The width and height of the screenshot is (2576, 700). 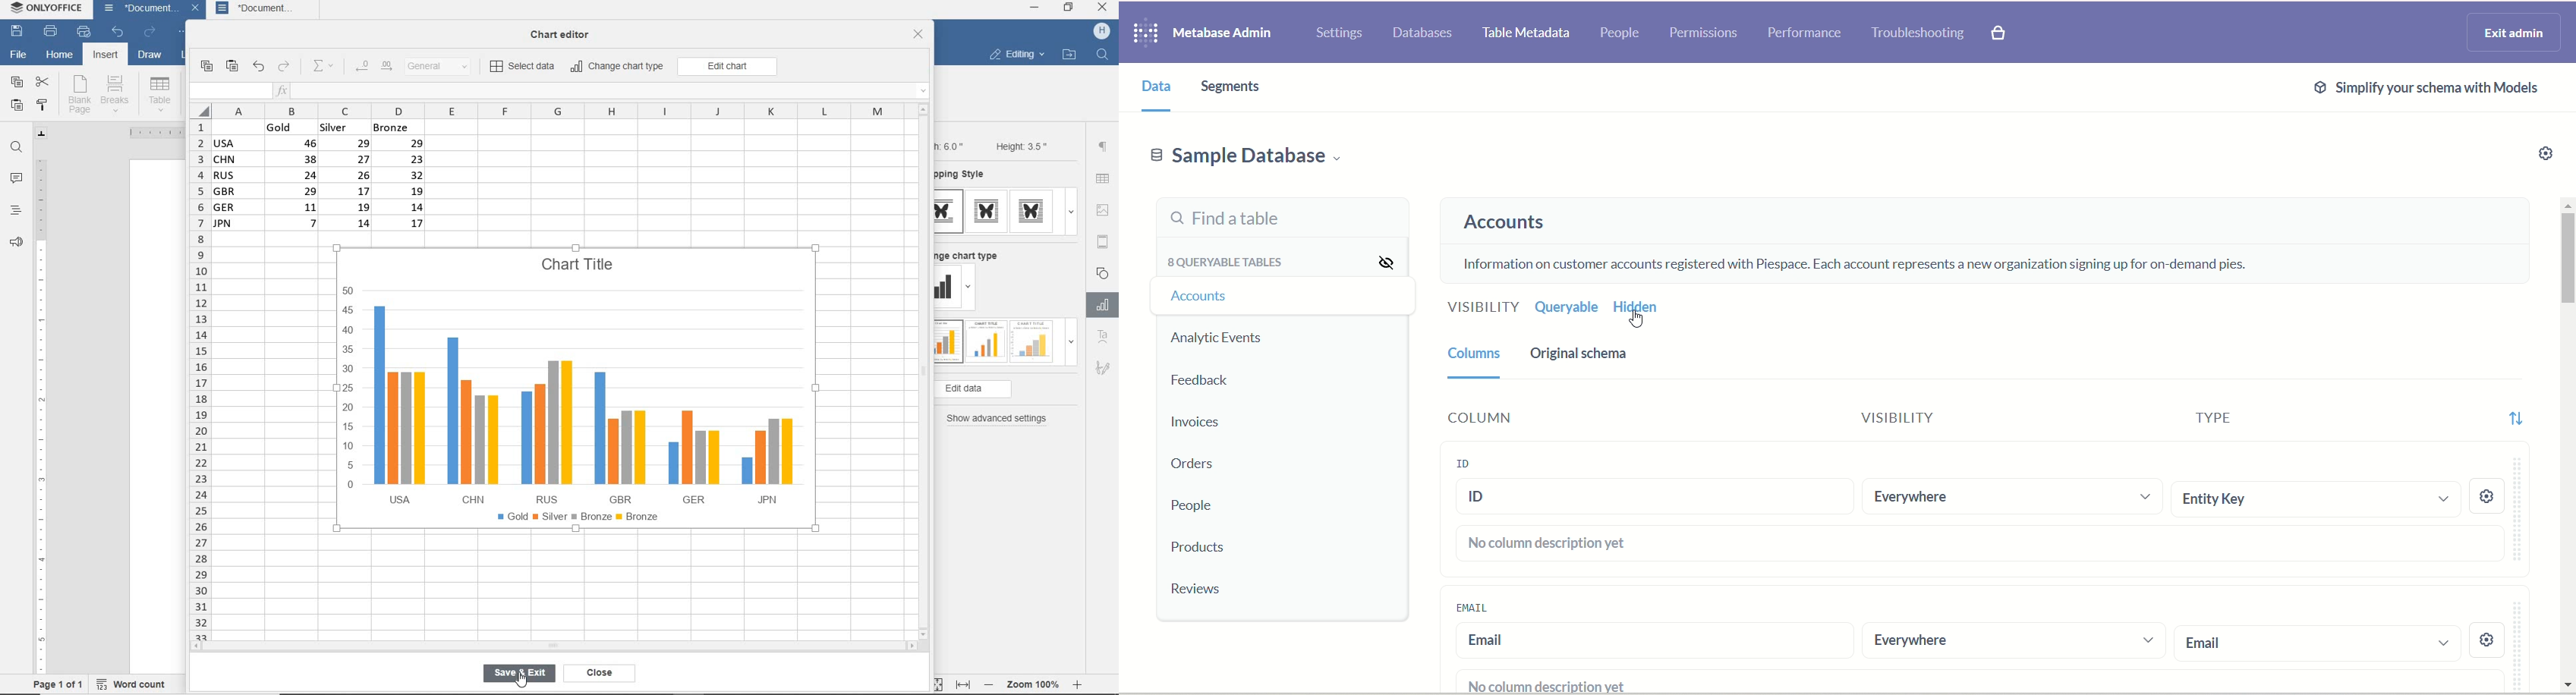 I want to click on table metadata, so click(x=1526, y=33).